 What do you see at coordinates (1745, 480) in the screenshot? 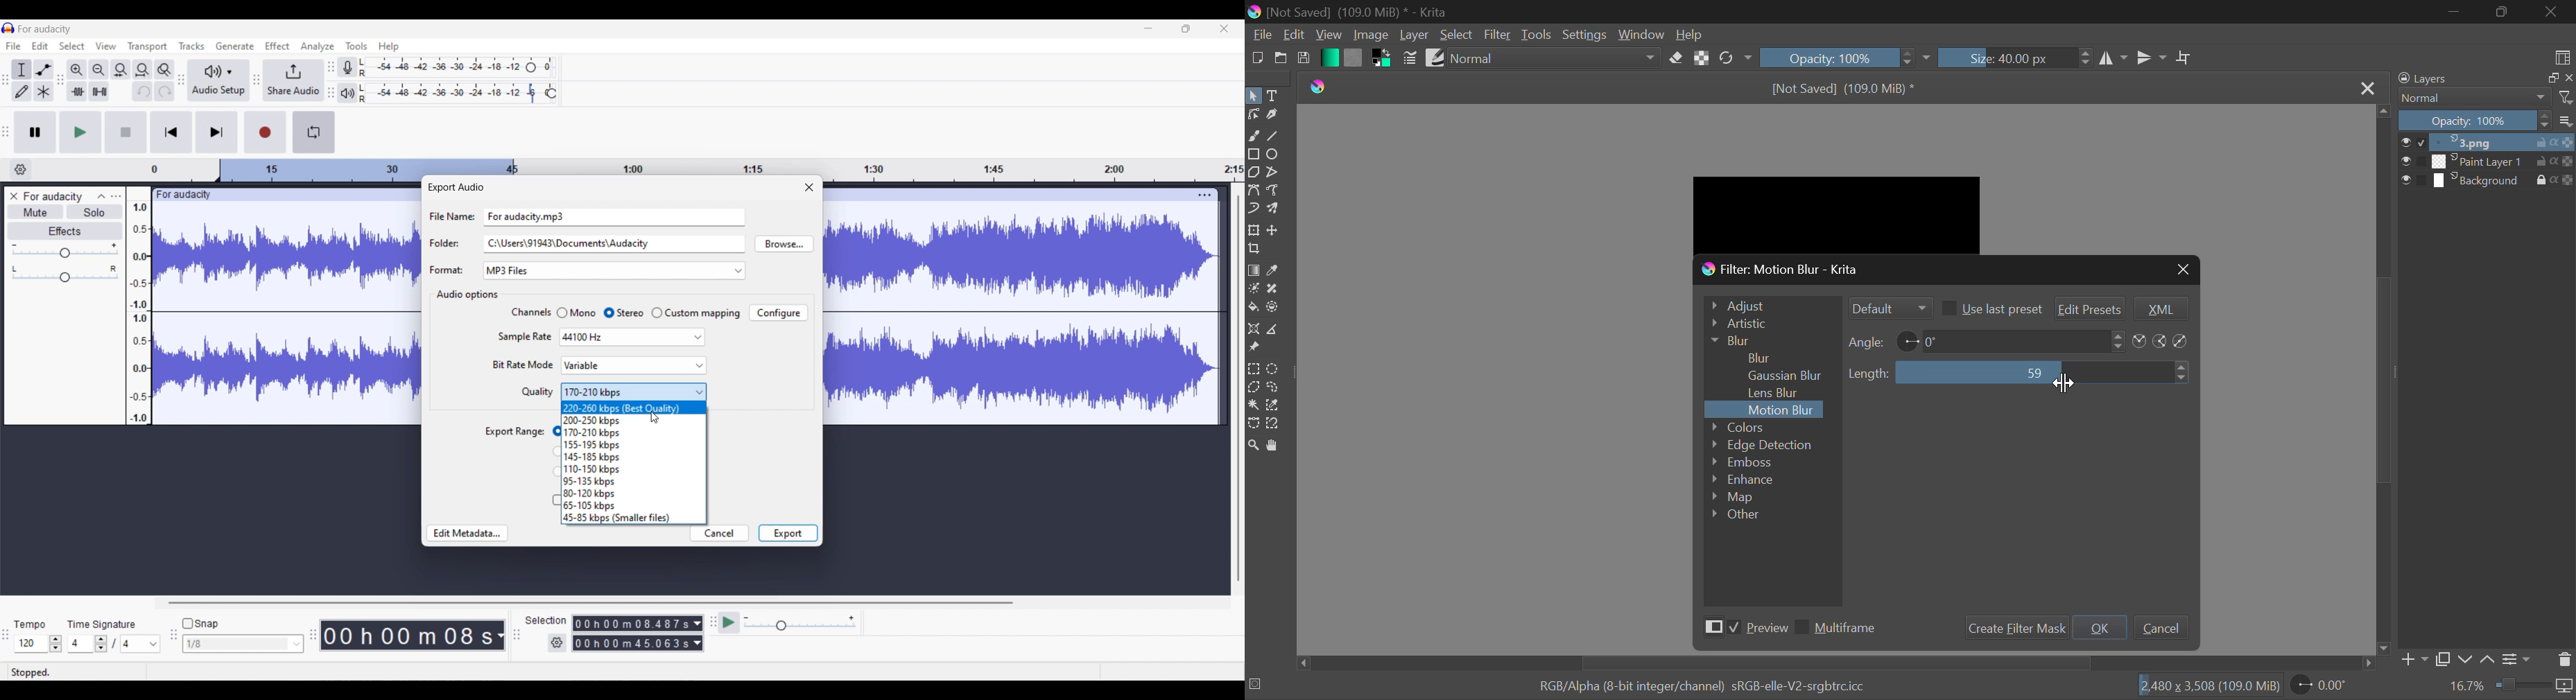
I see `Enhance` at bounding box center [1745, 480].